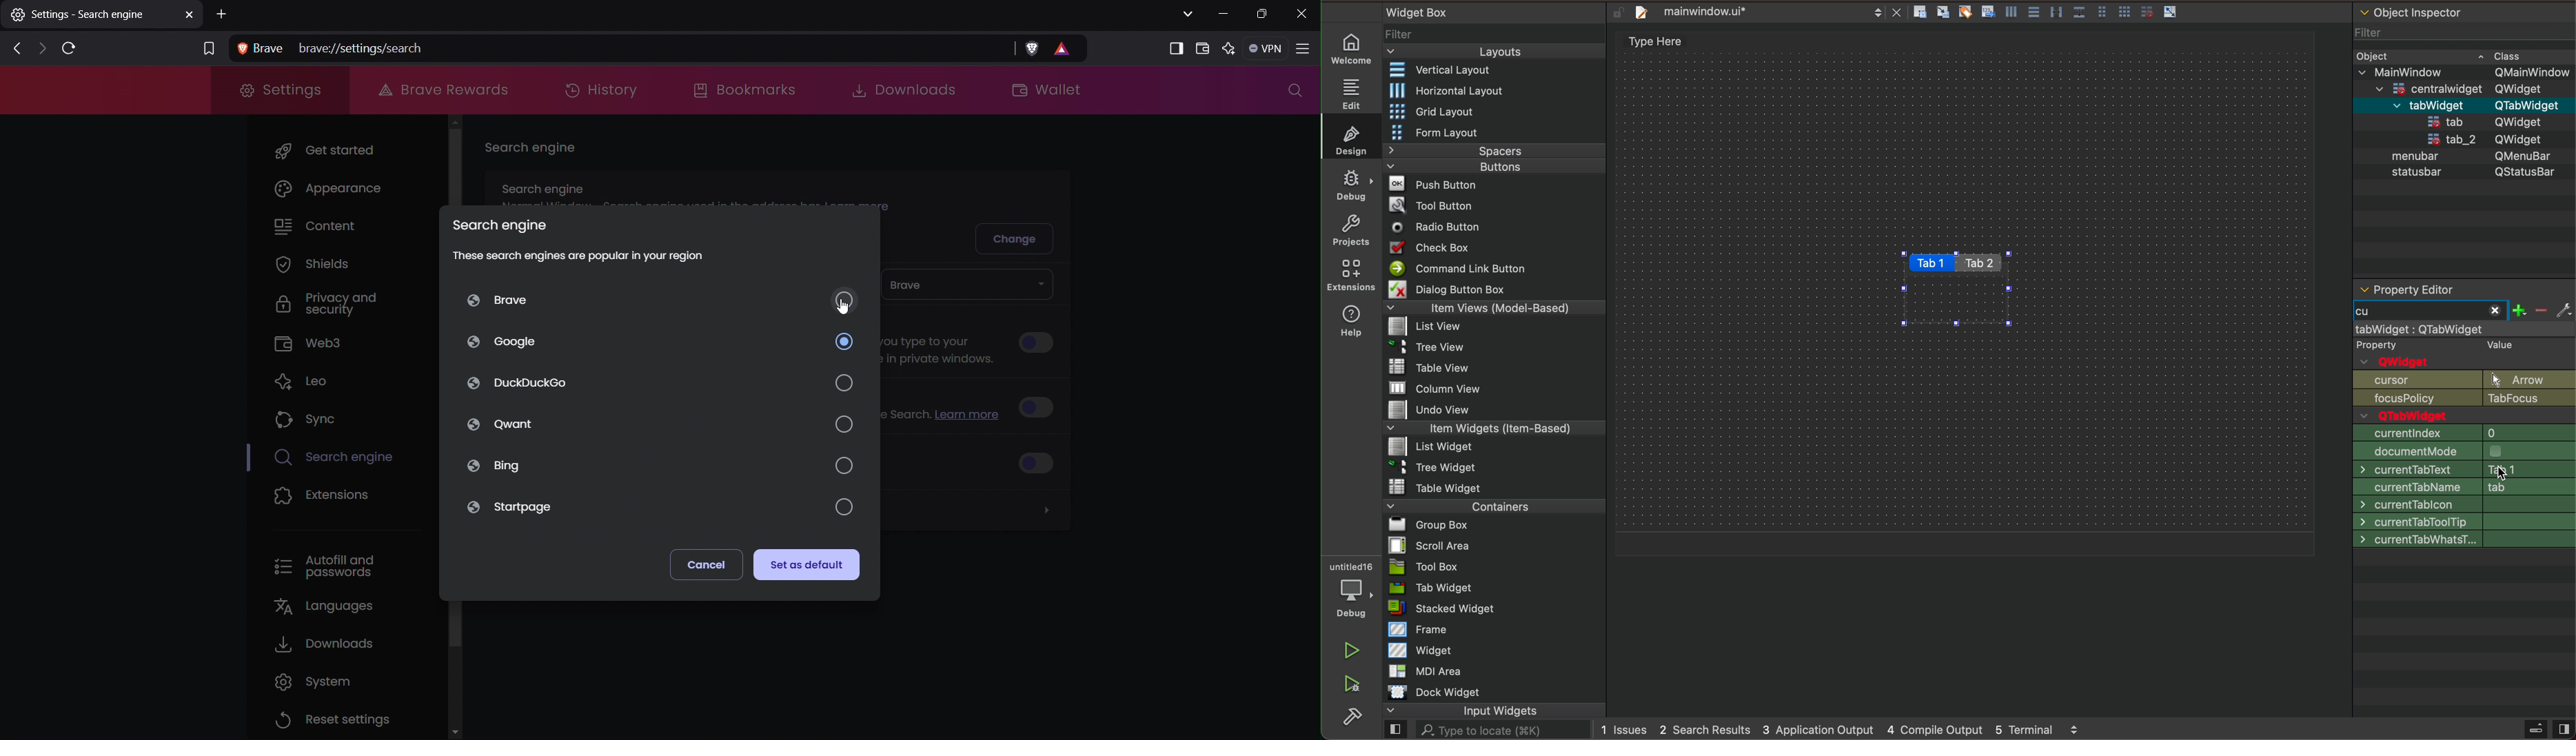 This screenshot has height=756, width=2576. I want to click on =centralwidaet OWidaet, so click(2461, 86).